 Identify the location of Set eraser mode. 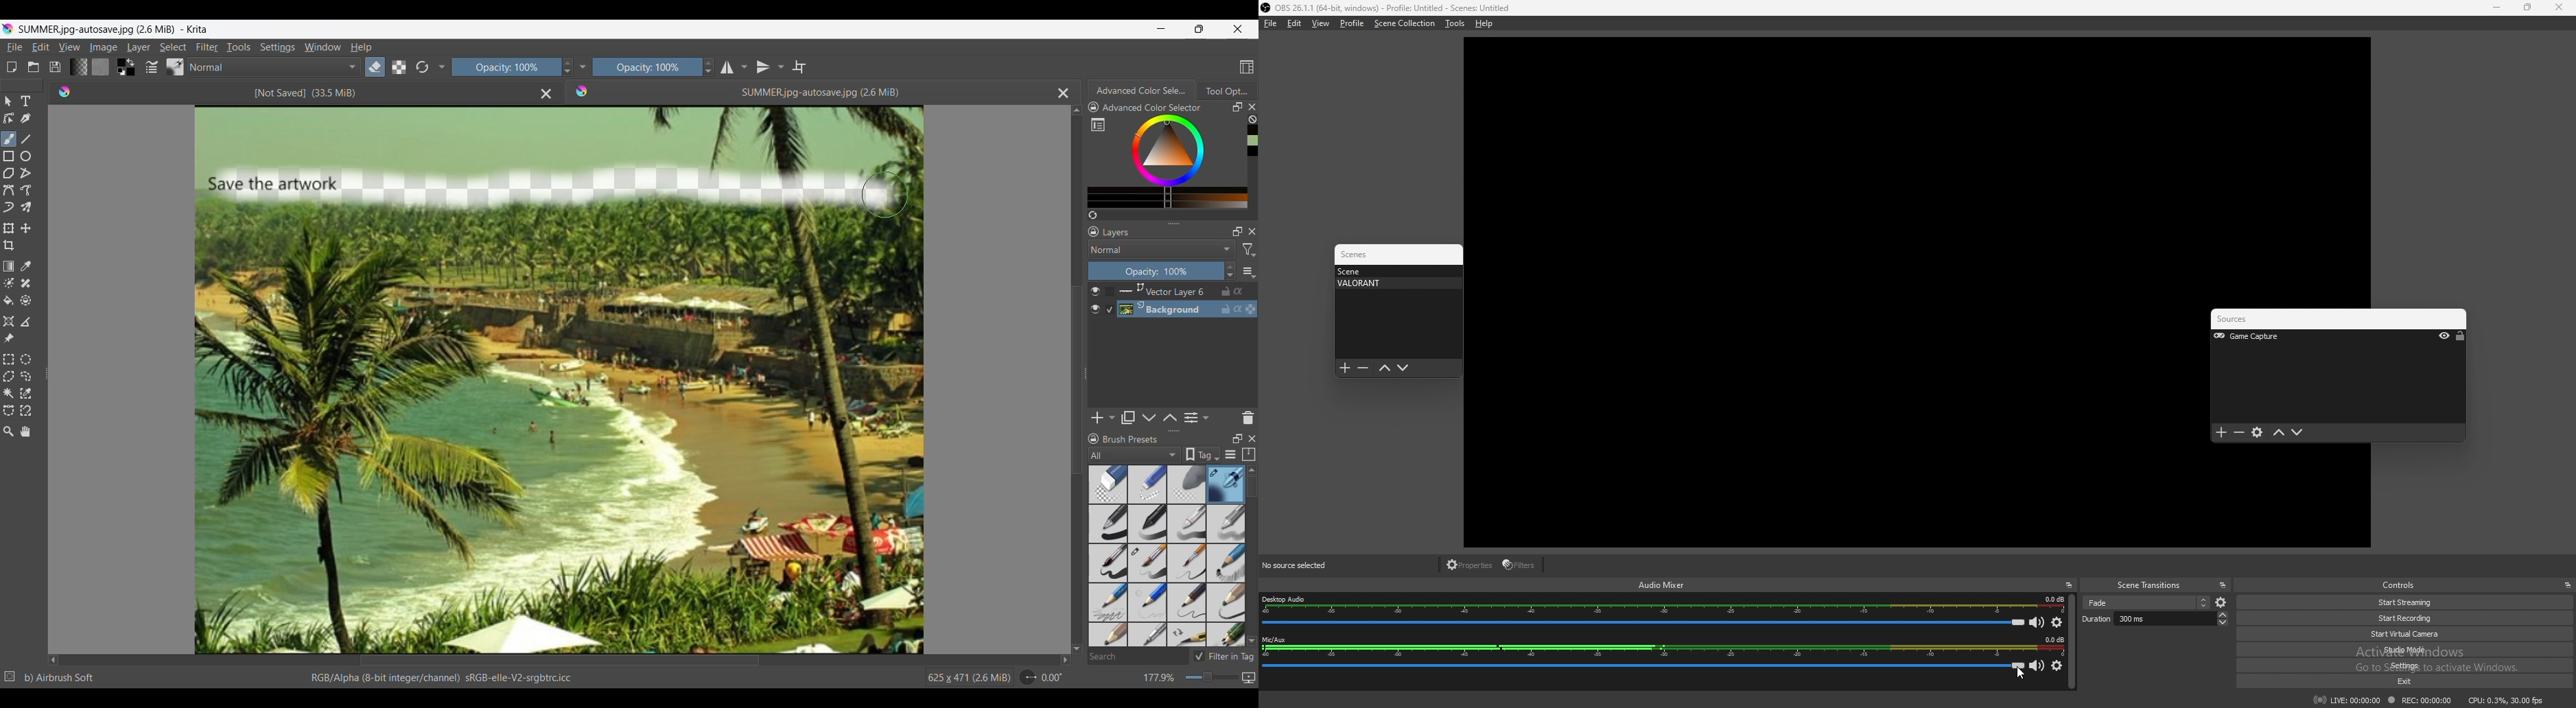
(375, 67).